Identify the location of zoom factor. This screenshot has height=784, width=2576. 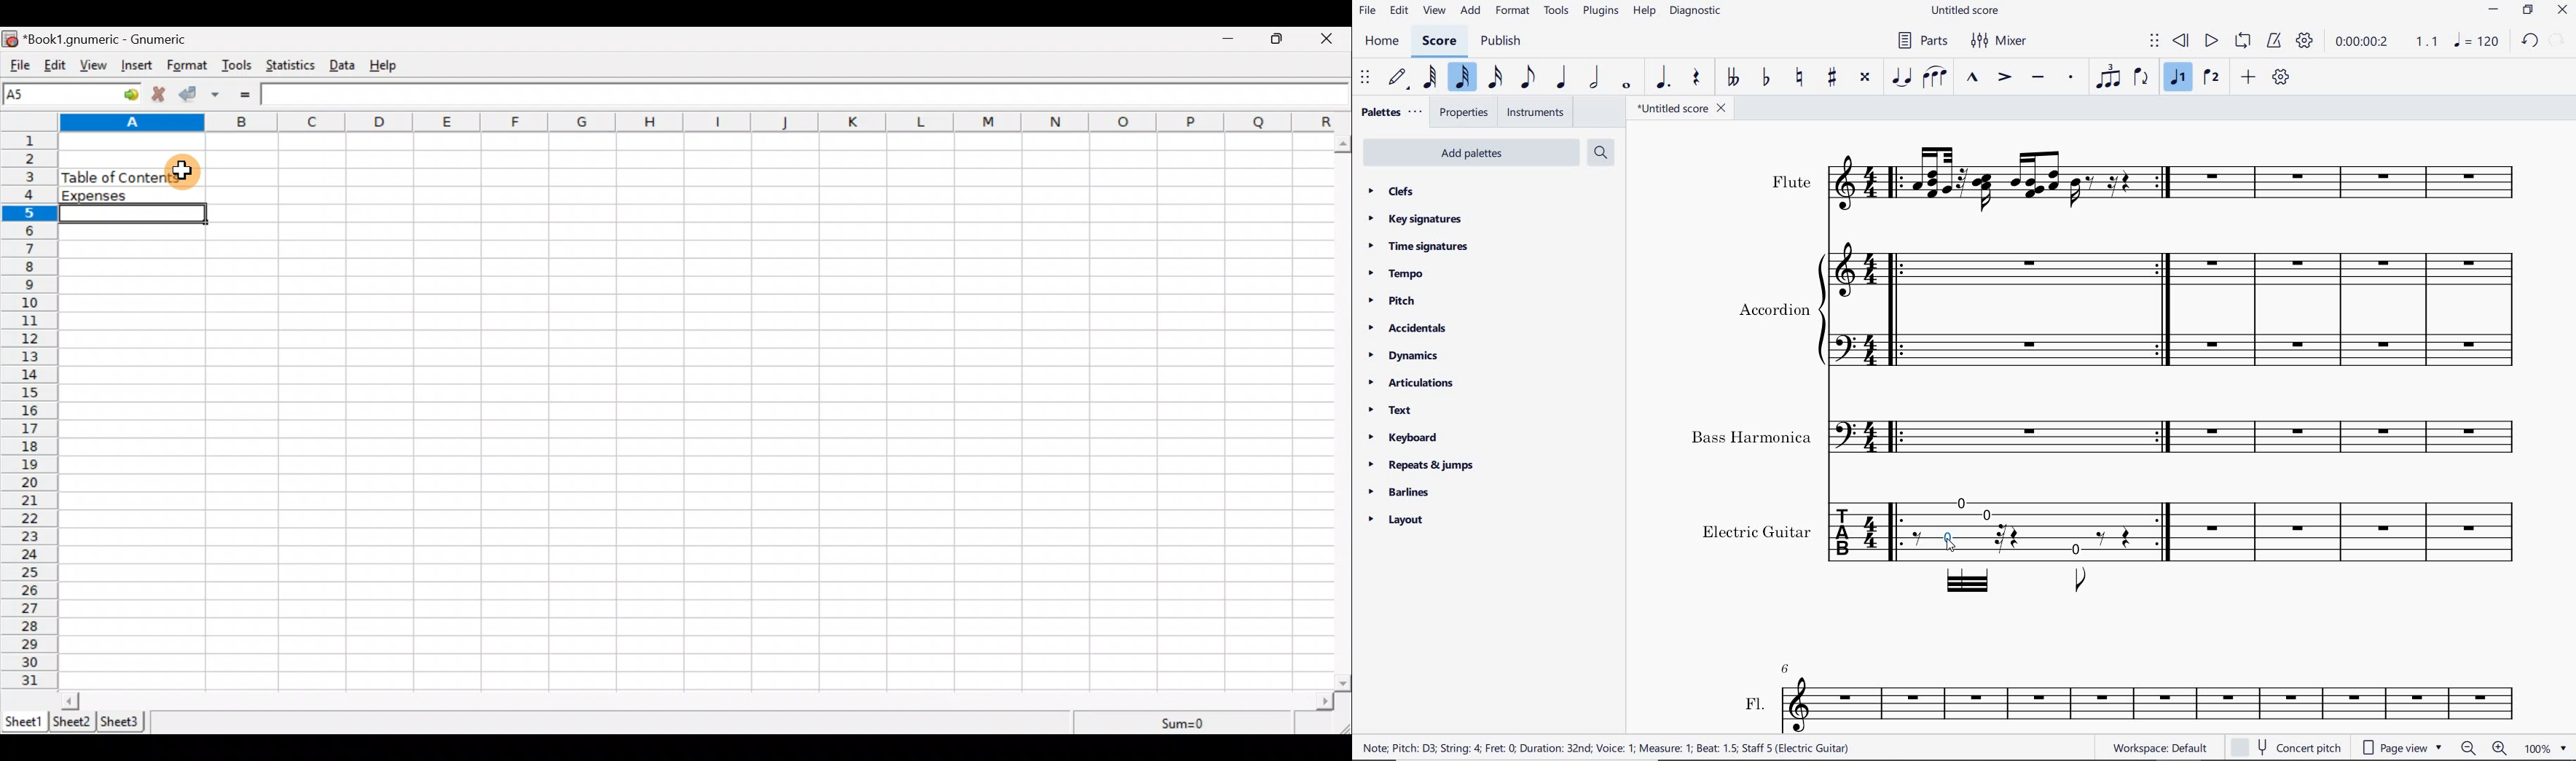
(2543, 749).